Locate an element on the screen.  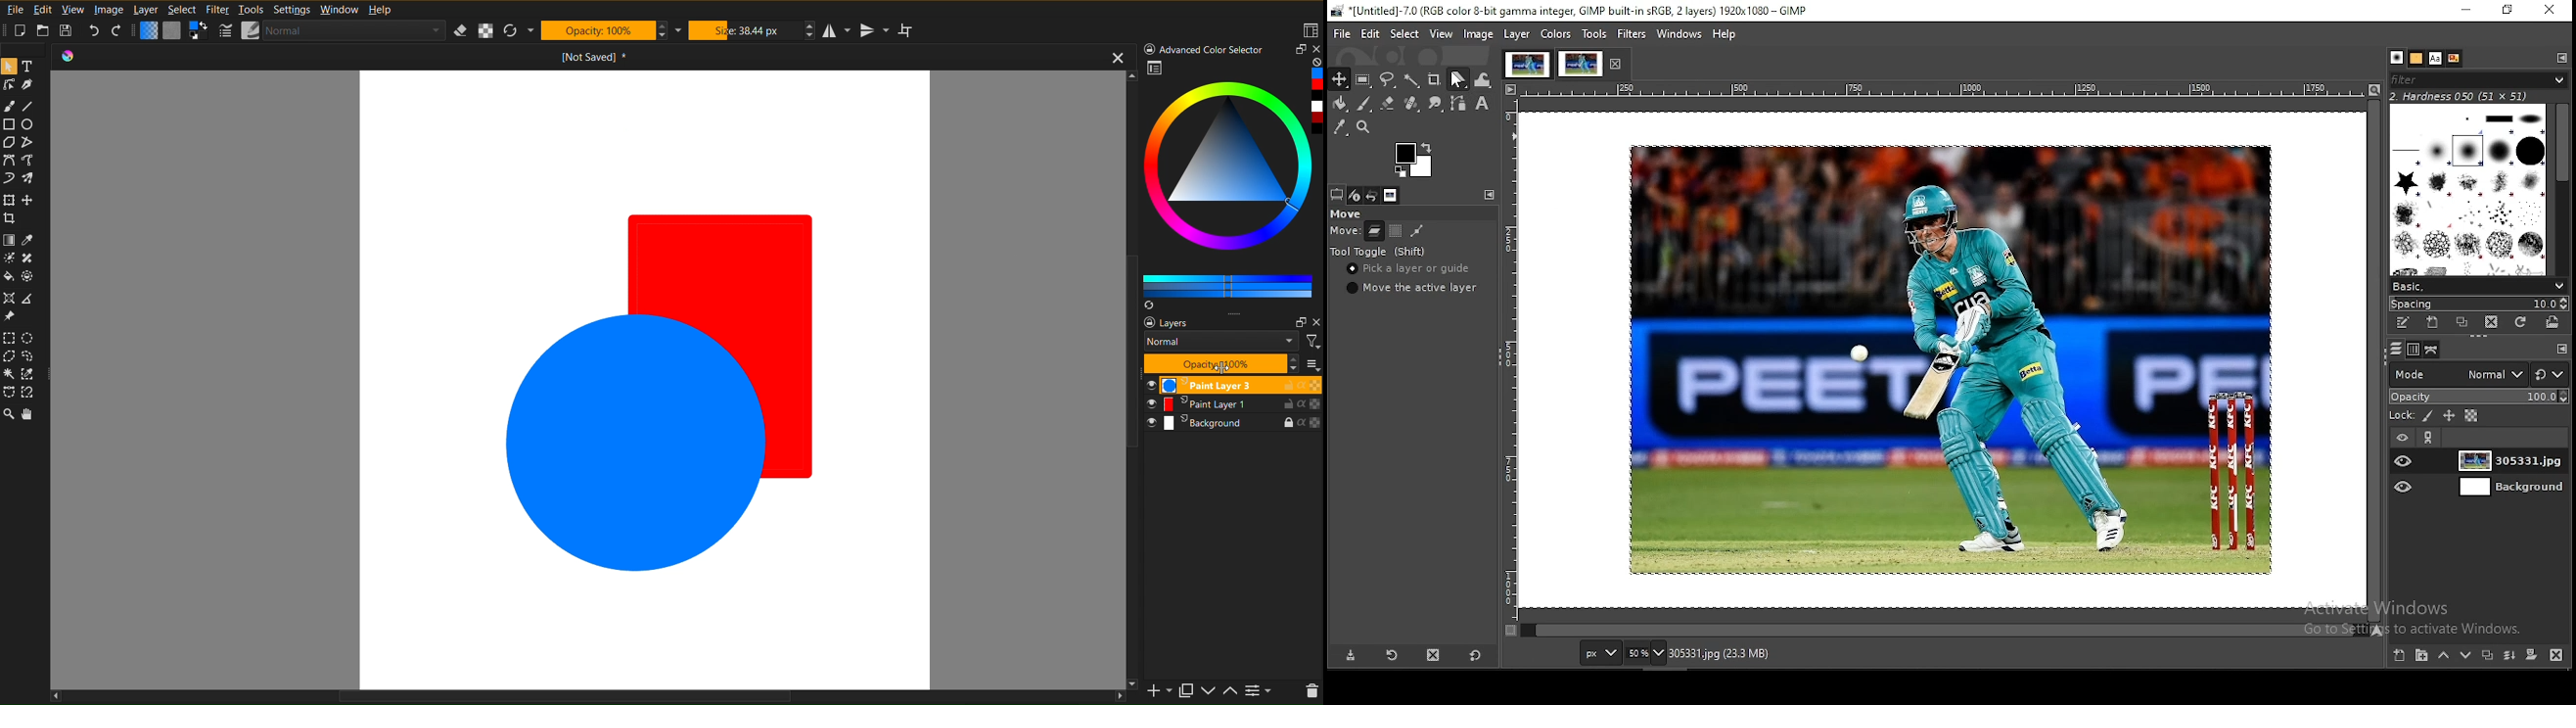
channels is located at coordinates (2415, 350).